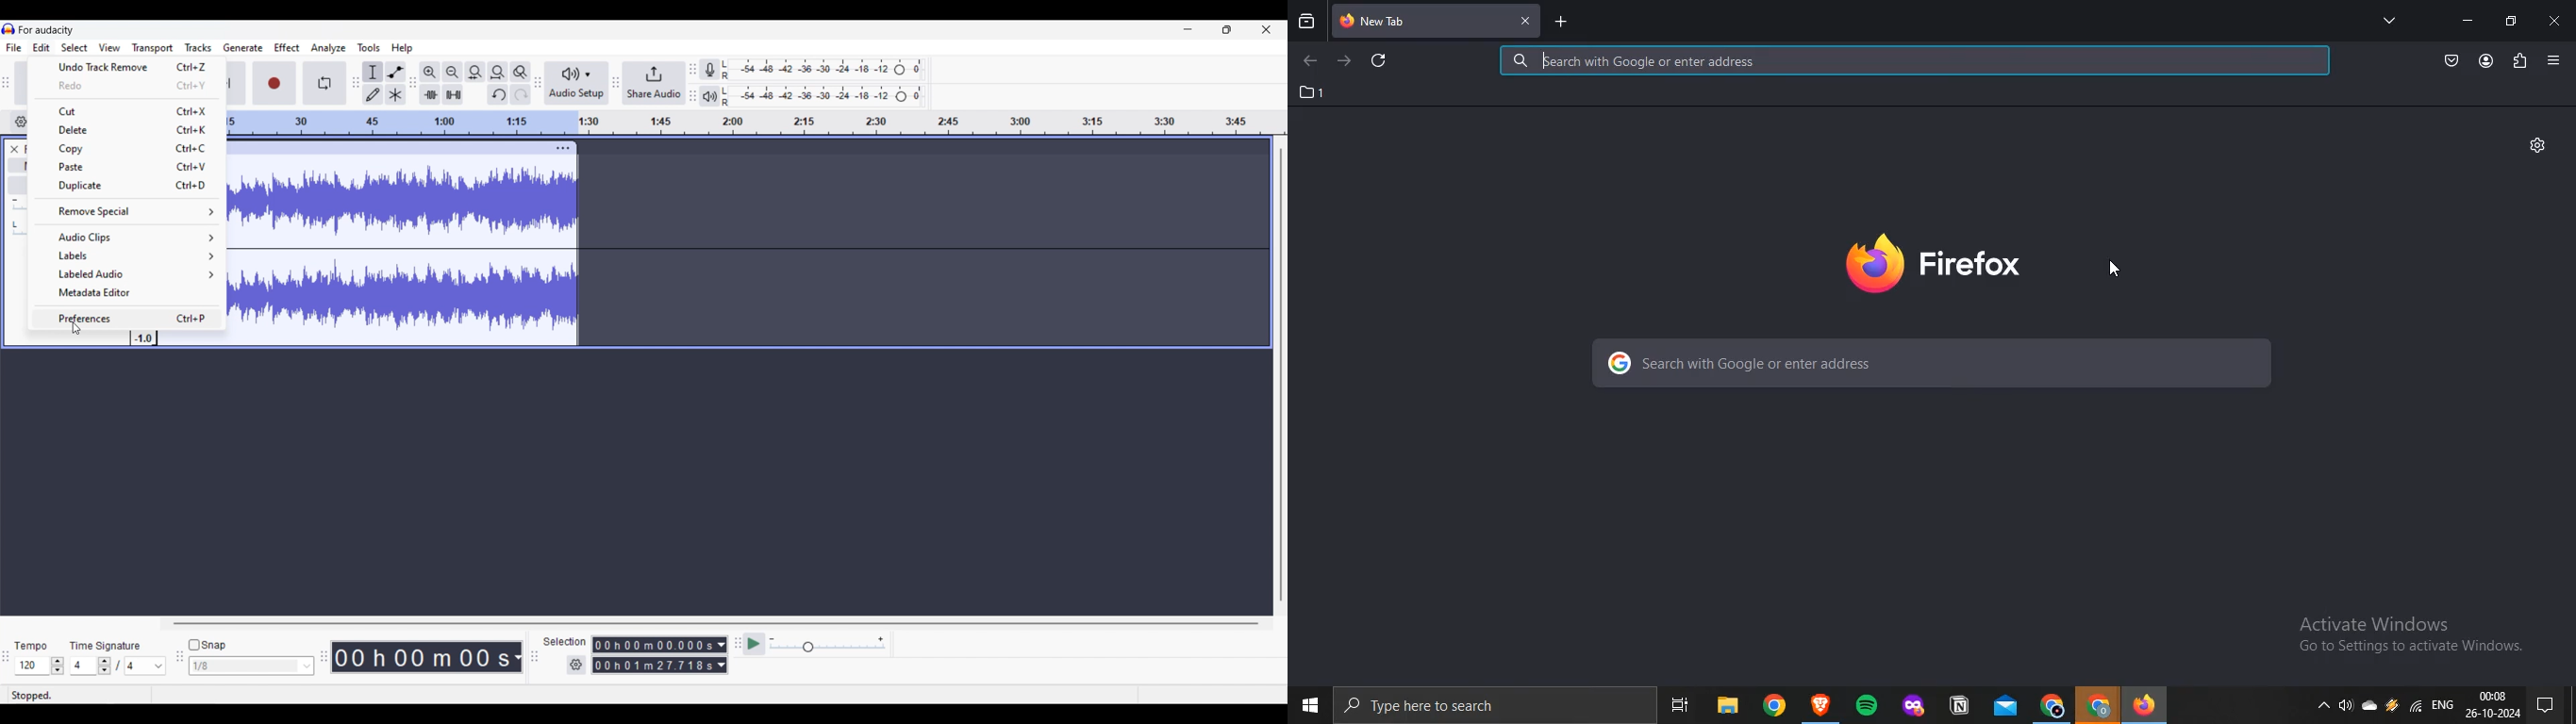  What do you see at coordinates (388, 146) in the screenshot?
I see `click to move` at bounding box center [388, 146].